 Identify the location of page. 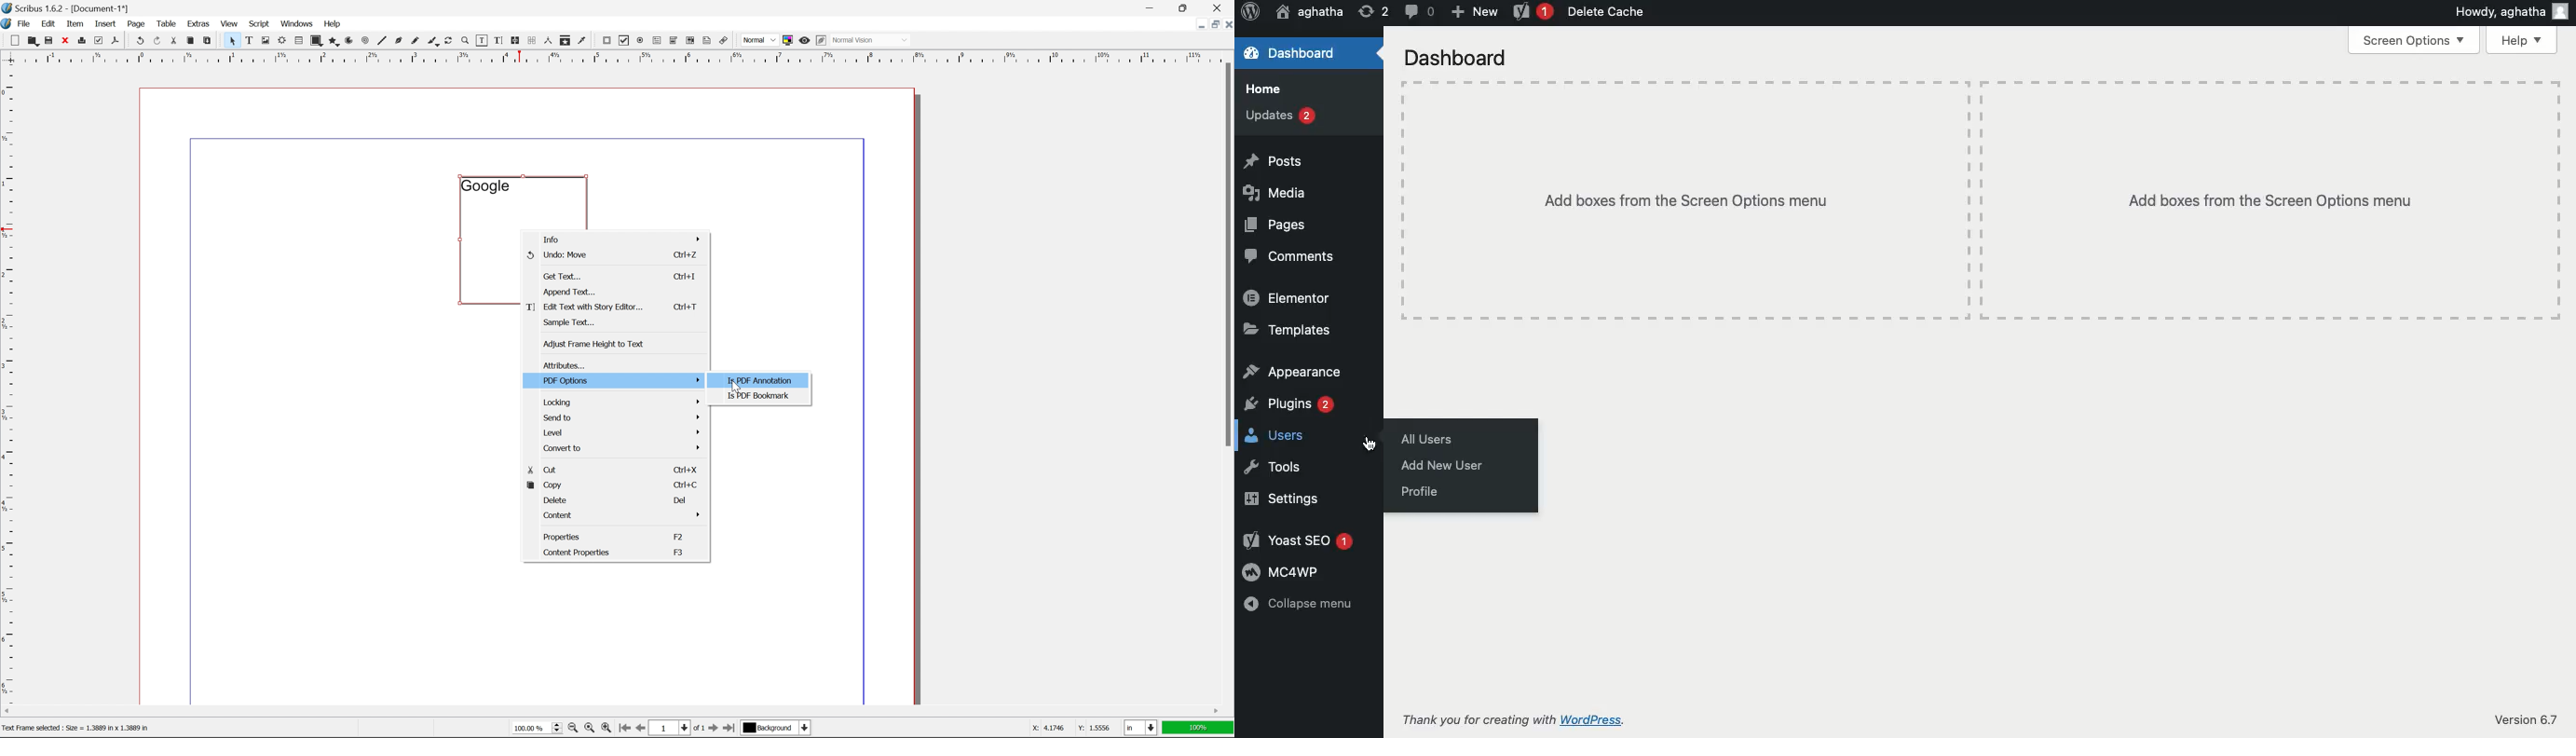
(136, 23).